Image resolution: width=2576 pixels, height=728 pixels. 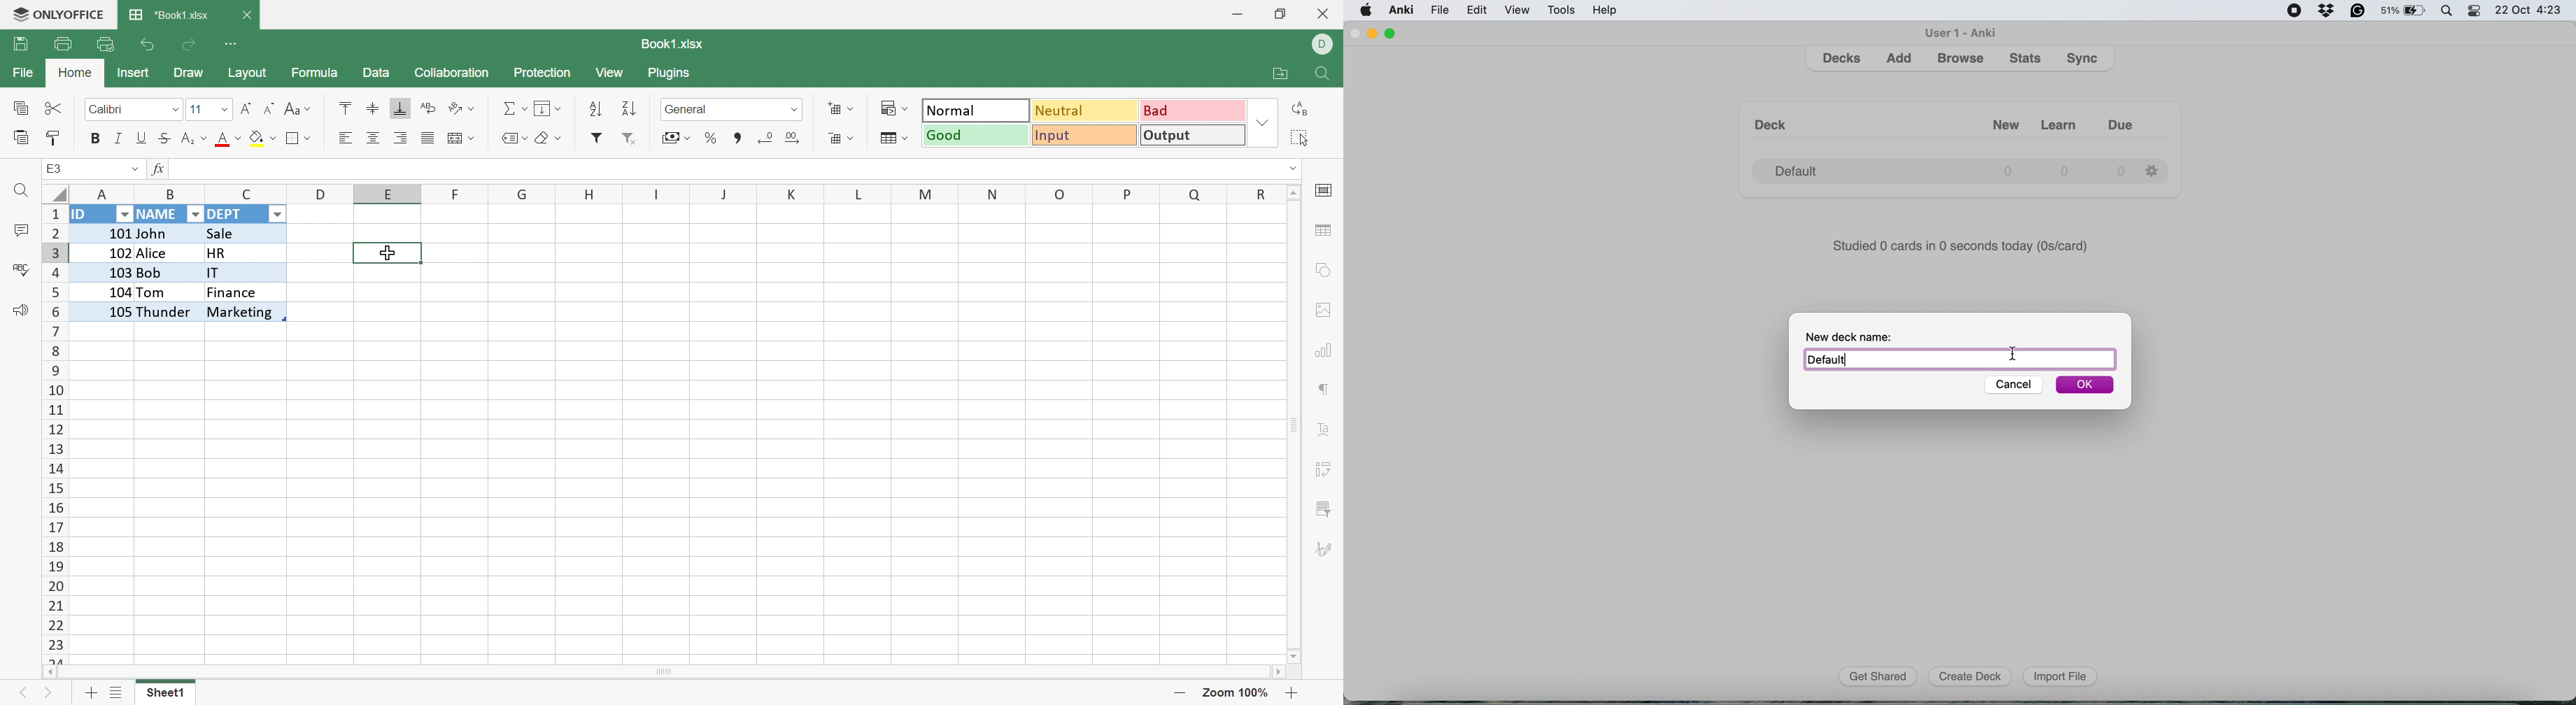 I want to click on Format table as template, so click(x=842, y=138).